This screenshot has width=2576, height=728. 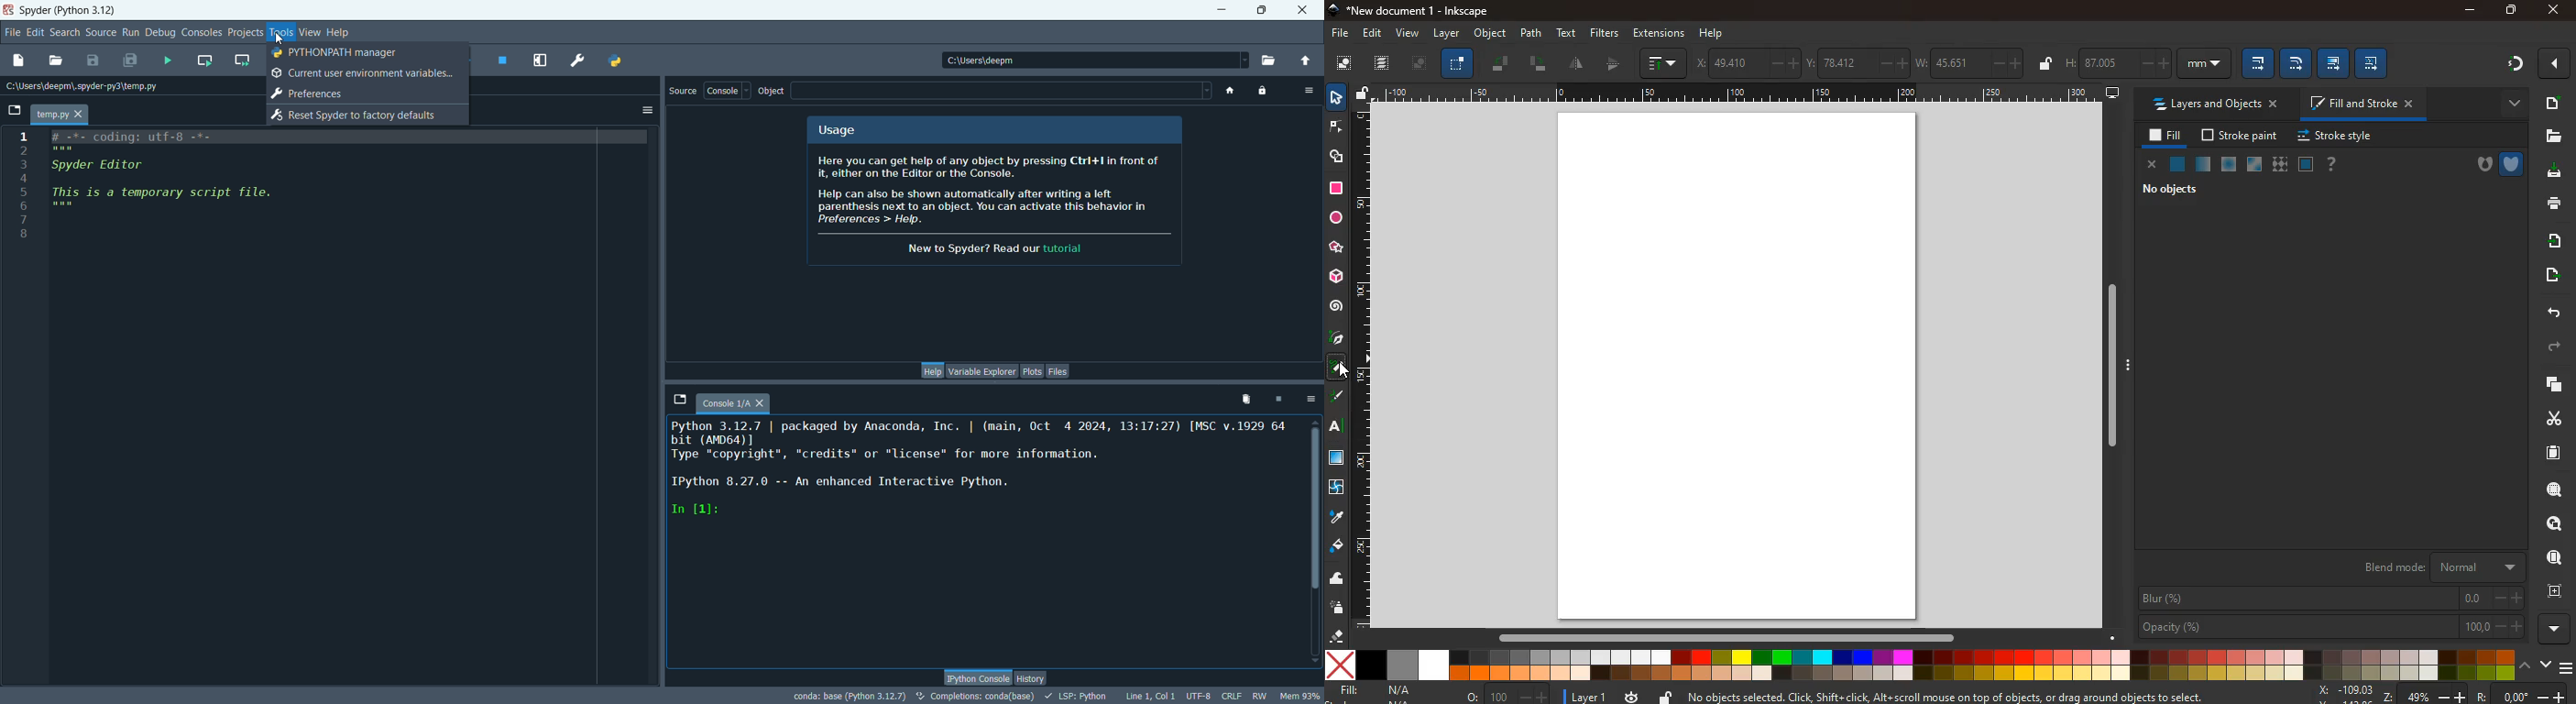 I want to click on No objects selected. Click Shift+ click Alt+scroll mouse on top of objects. or drag around objects to select., so click(x=1958, y=696).